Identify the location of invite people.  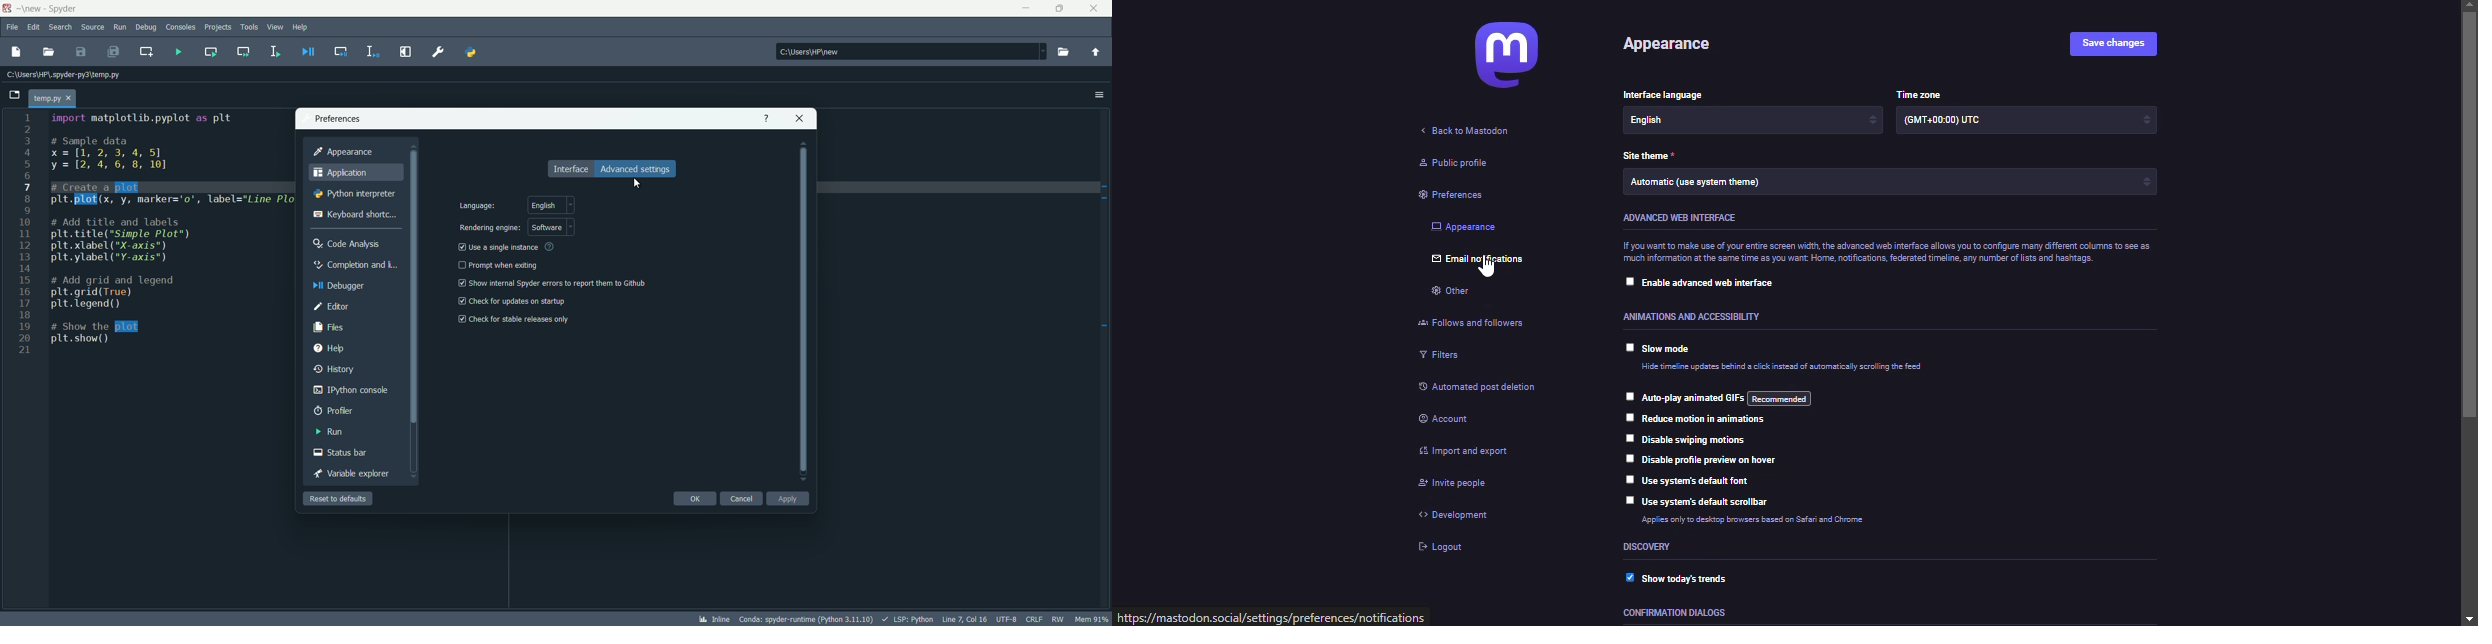
(1455, 484).